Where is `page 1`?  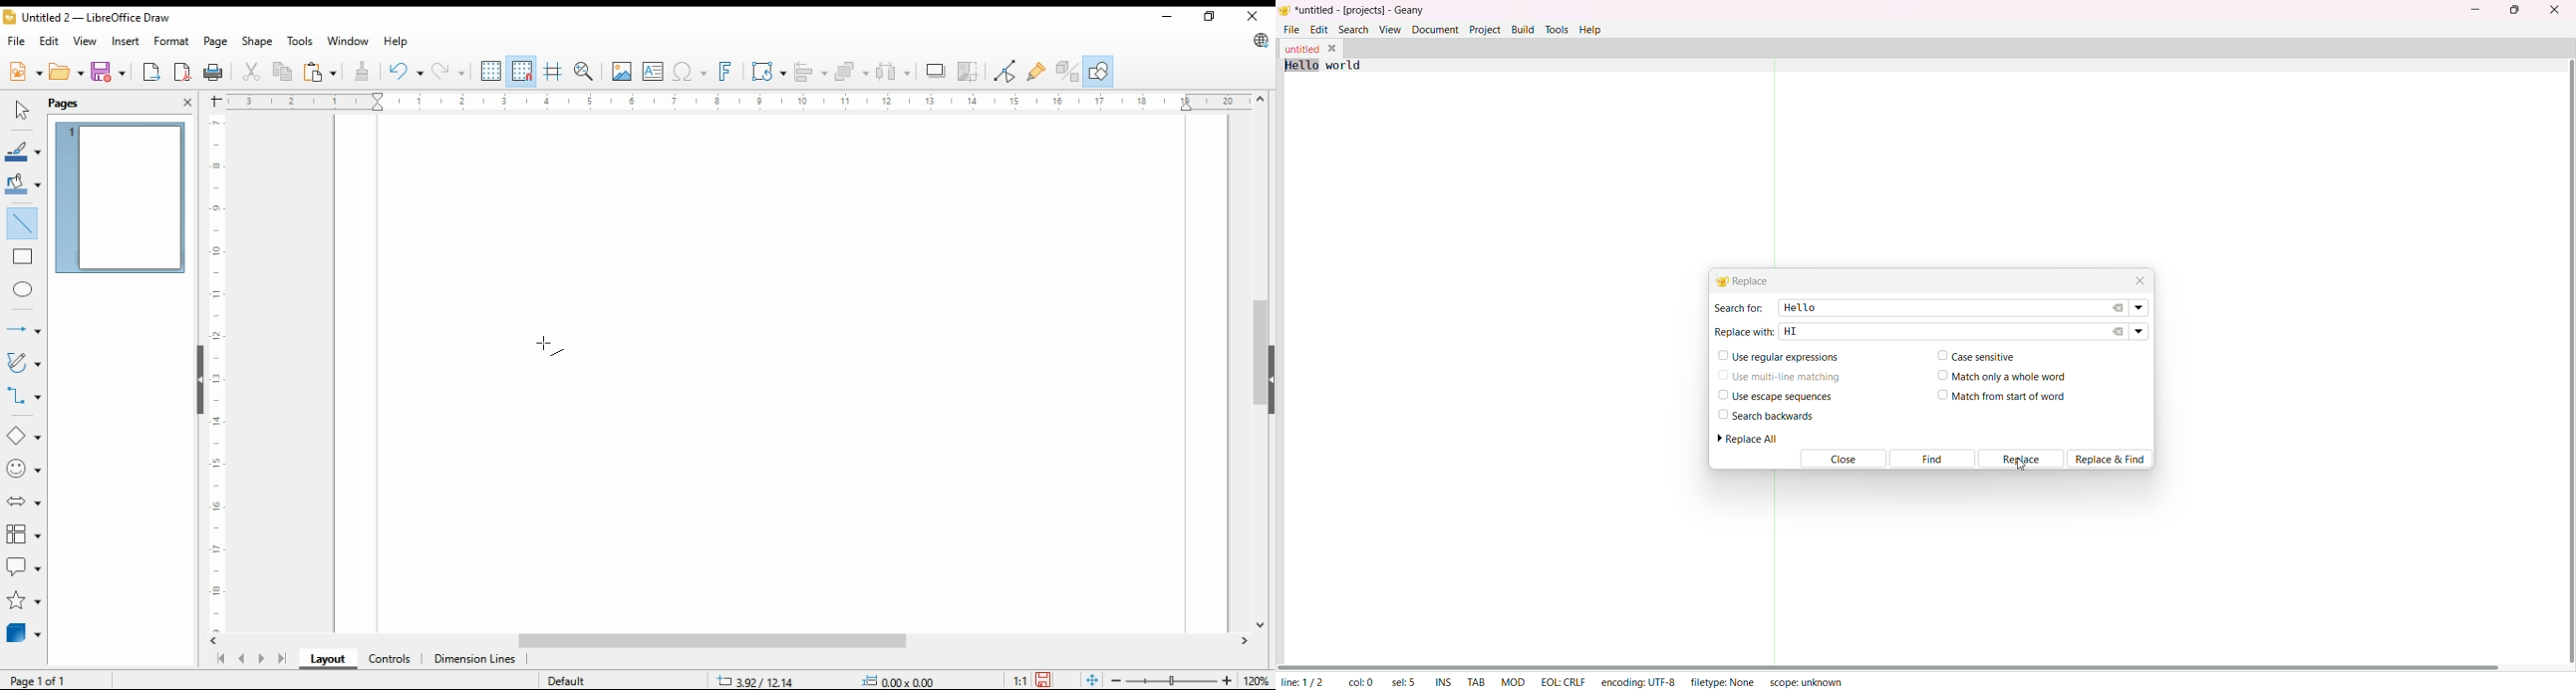 page 1 is located at coordinates (120, 197).